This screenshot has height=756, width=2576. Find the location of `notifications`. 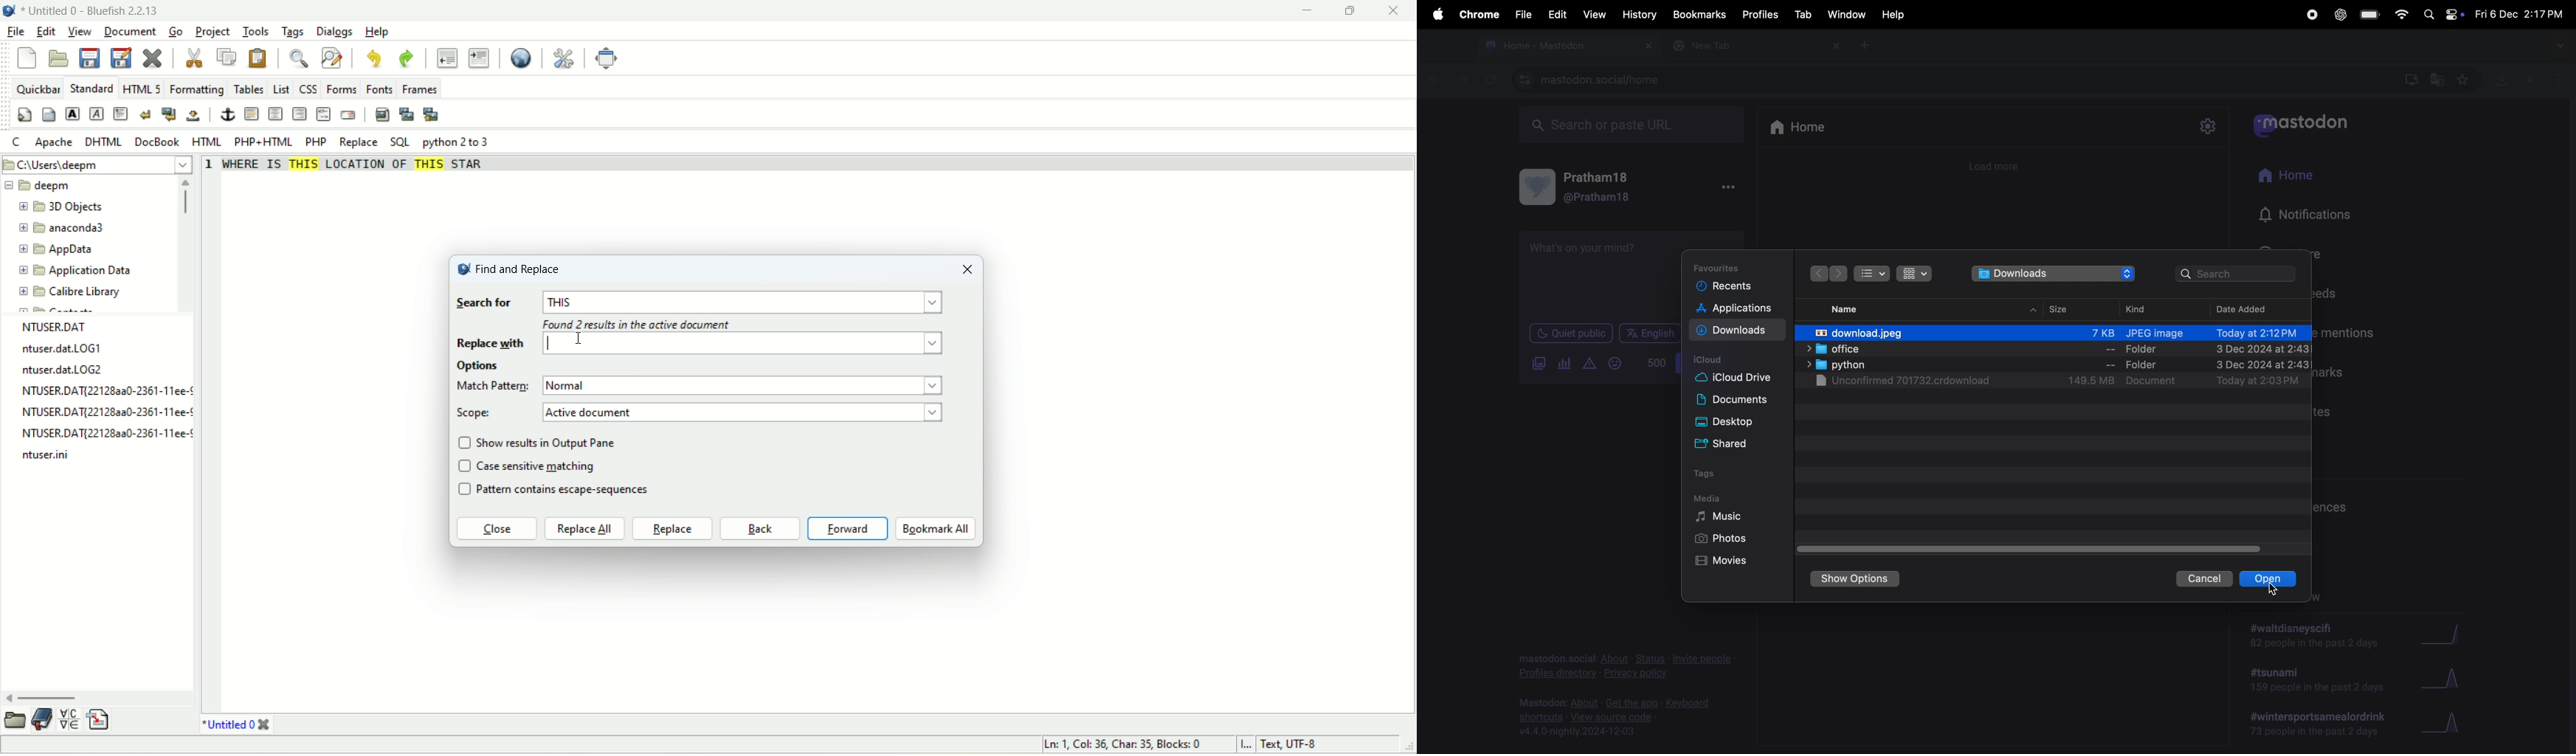

notifications is located at coordinates (2309, 215).